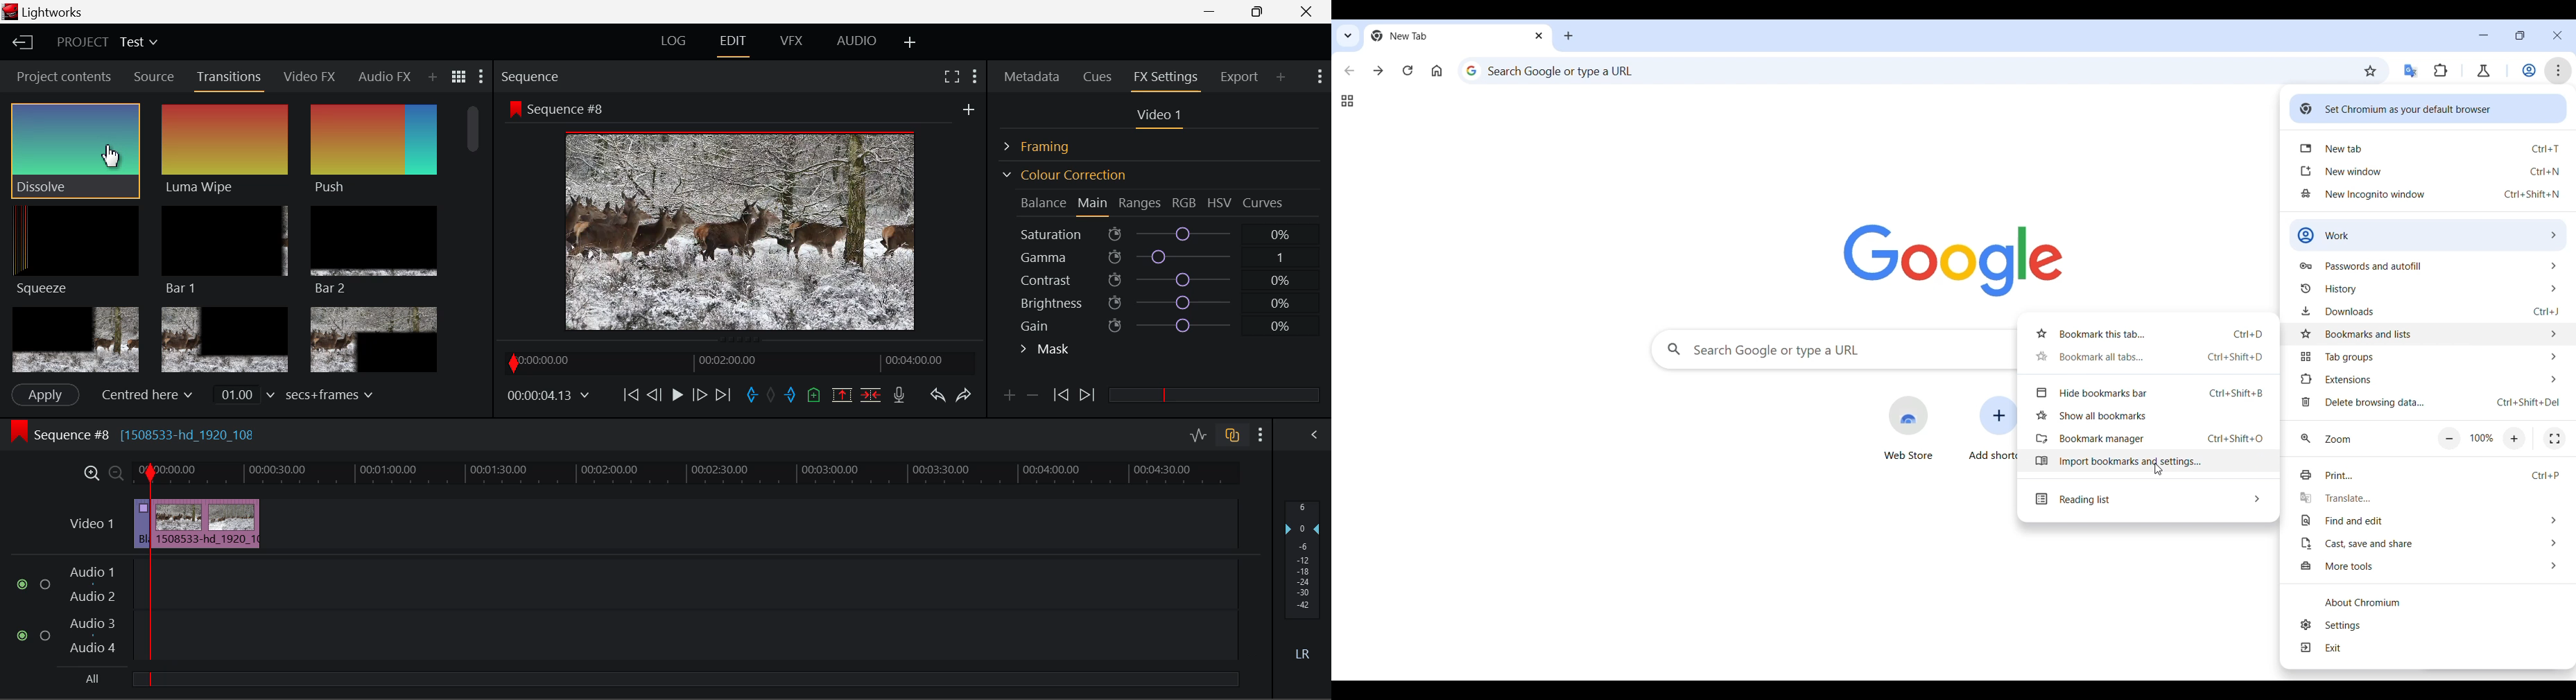 The image size is (2576, 700). Describe the element at coordinates (684, 679) in the screenshot. I see `slider` at that location.